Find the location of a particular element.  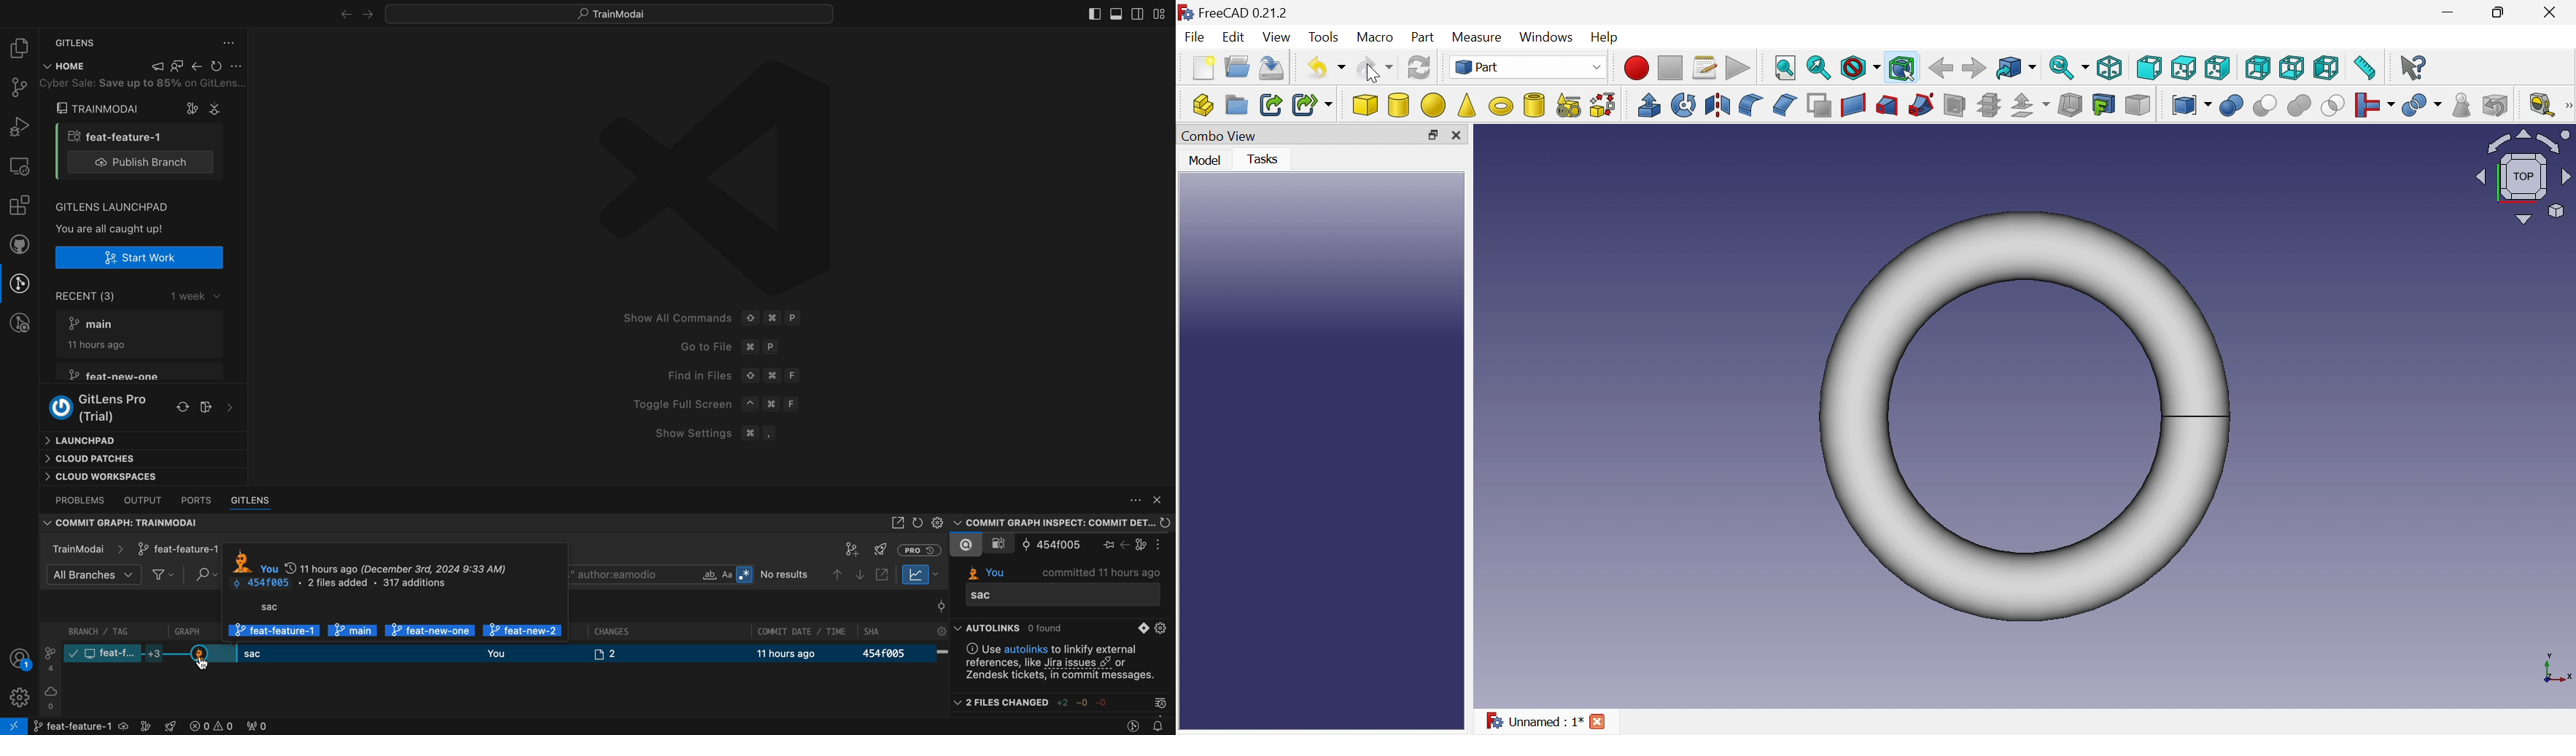

Extrude... is located at coordinates (1649, 105).